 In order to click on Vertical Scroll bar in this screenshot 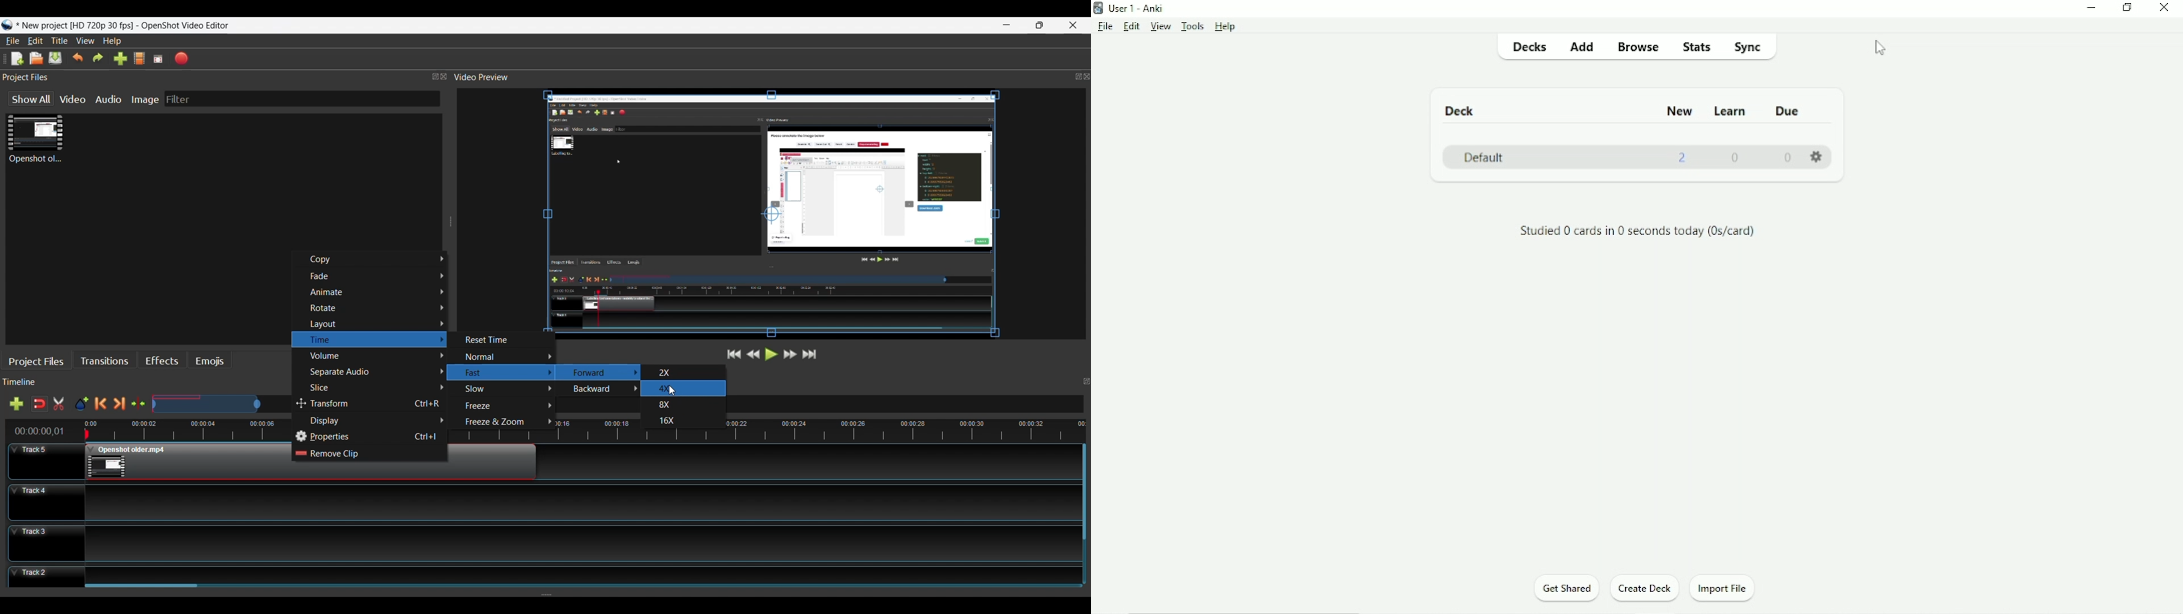, I will do `click(1084, 493)`.